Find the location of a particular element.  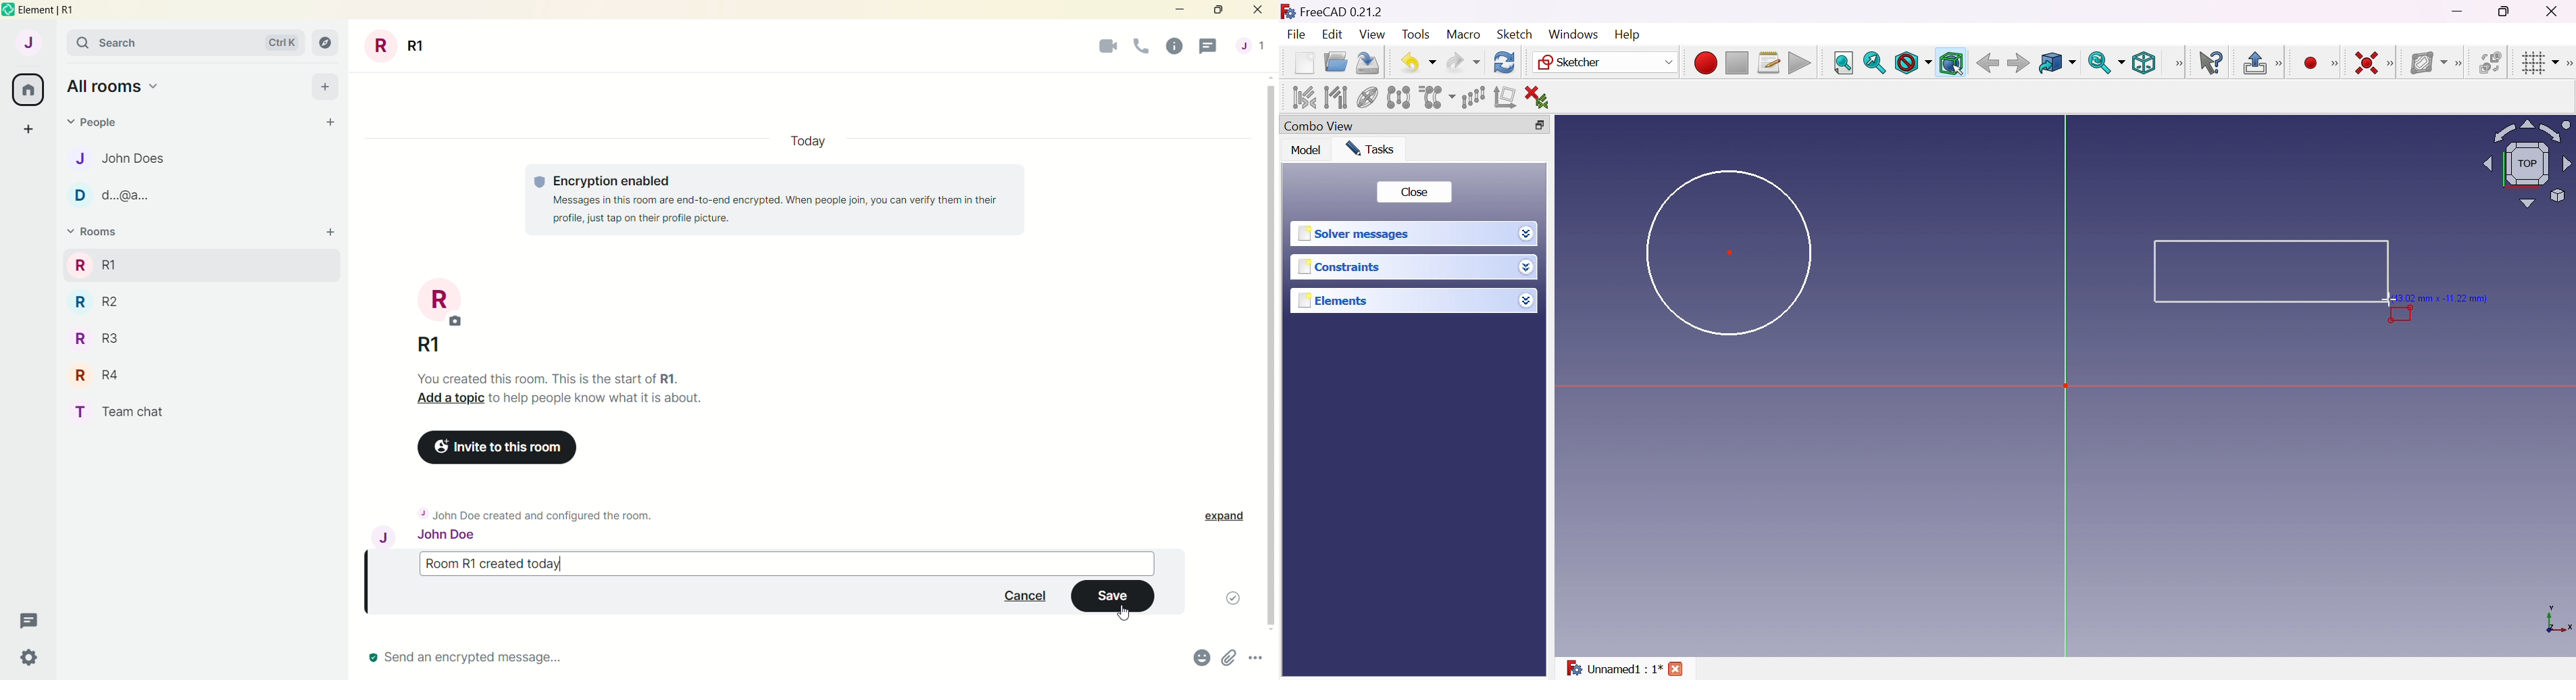

rooms is located at coordinates (95, 264).